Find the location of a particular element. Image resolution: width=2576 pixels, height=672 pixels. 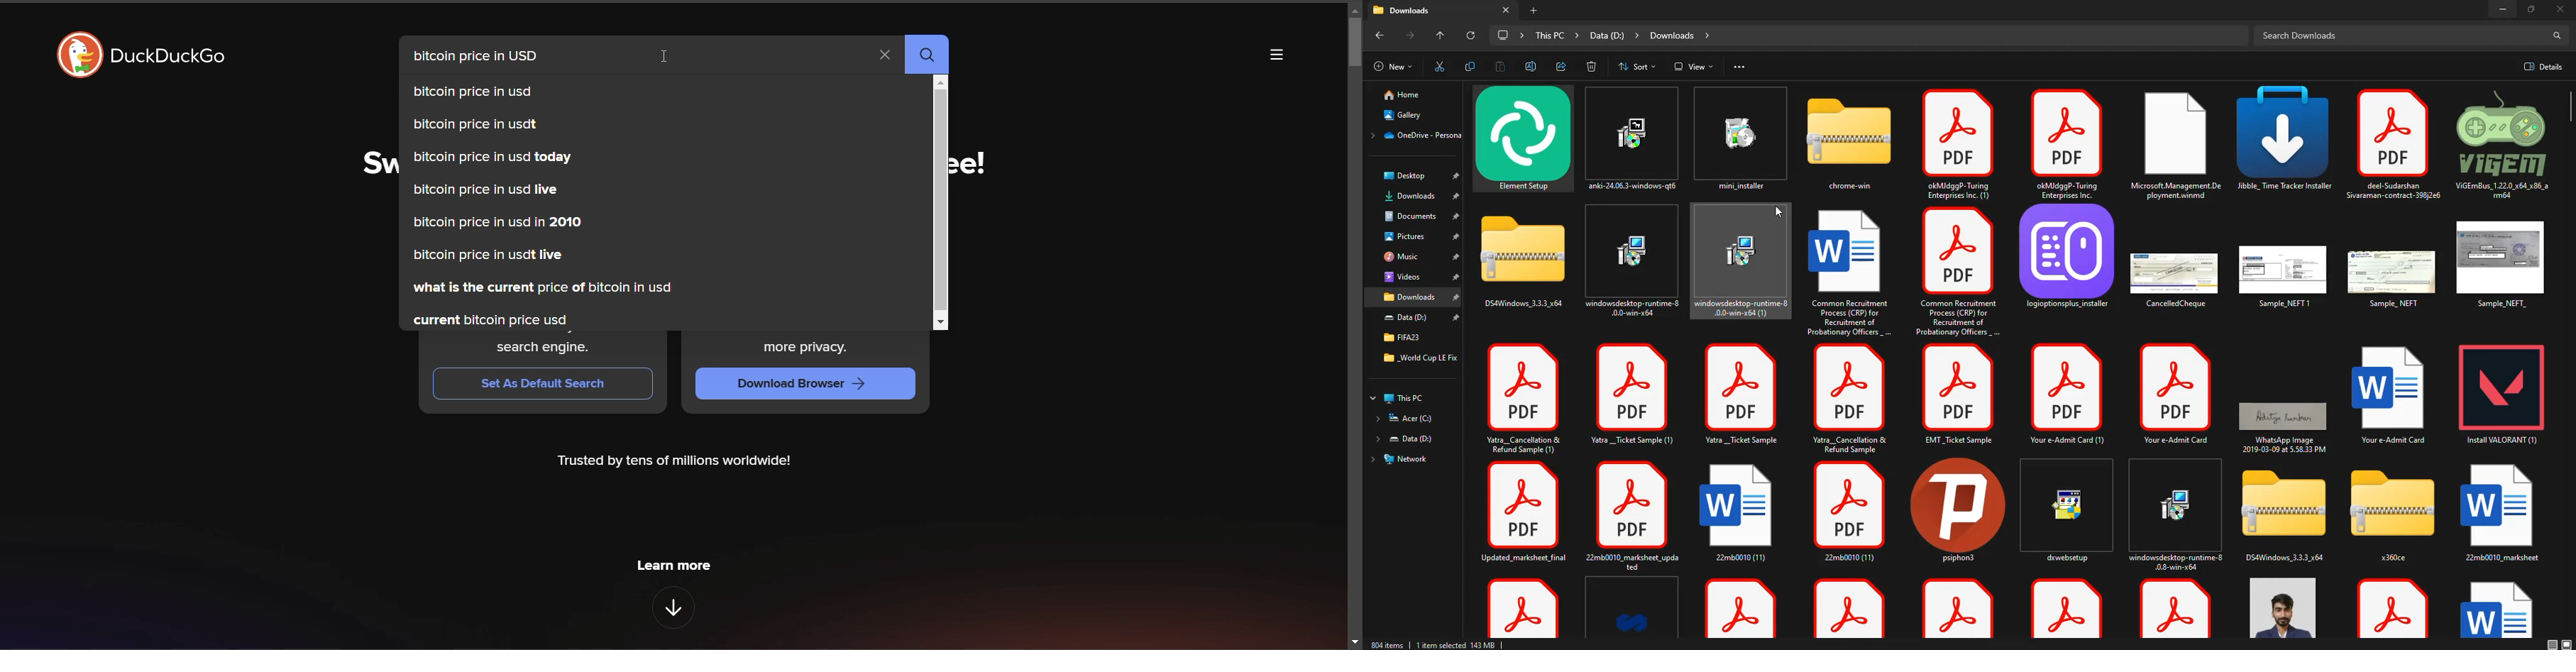

file is located at coordinates (2178, 513).